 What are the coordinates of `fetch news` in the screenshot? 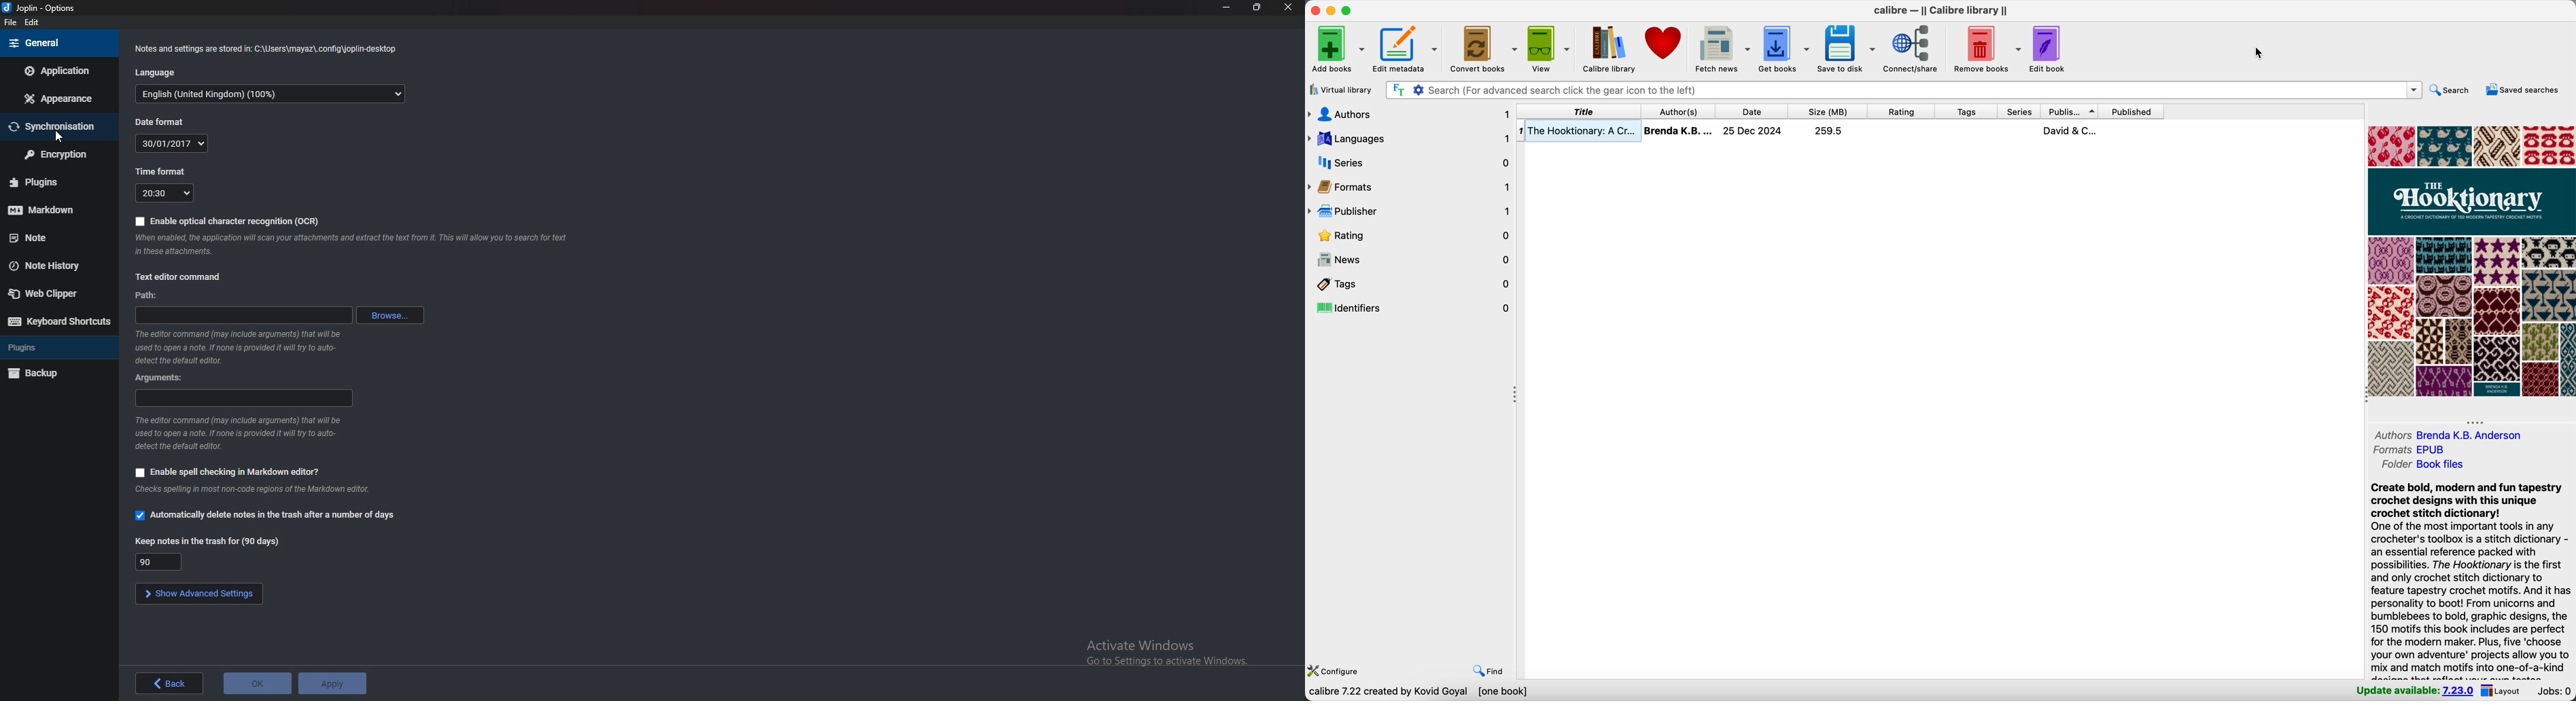 It's located at (1722, 47).